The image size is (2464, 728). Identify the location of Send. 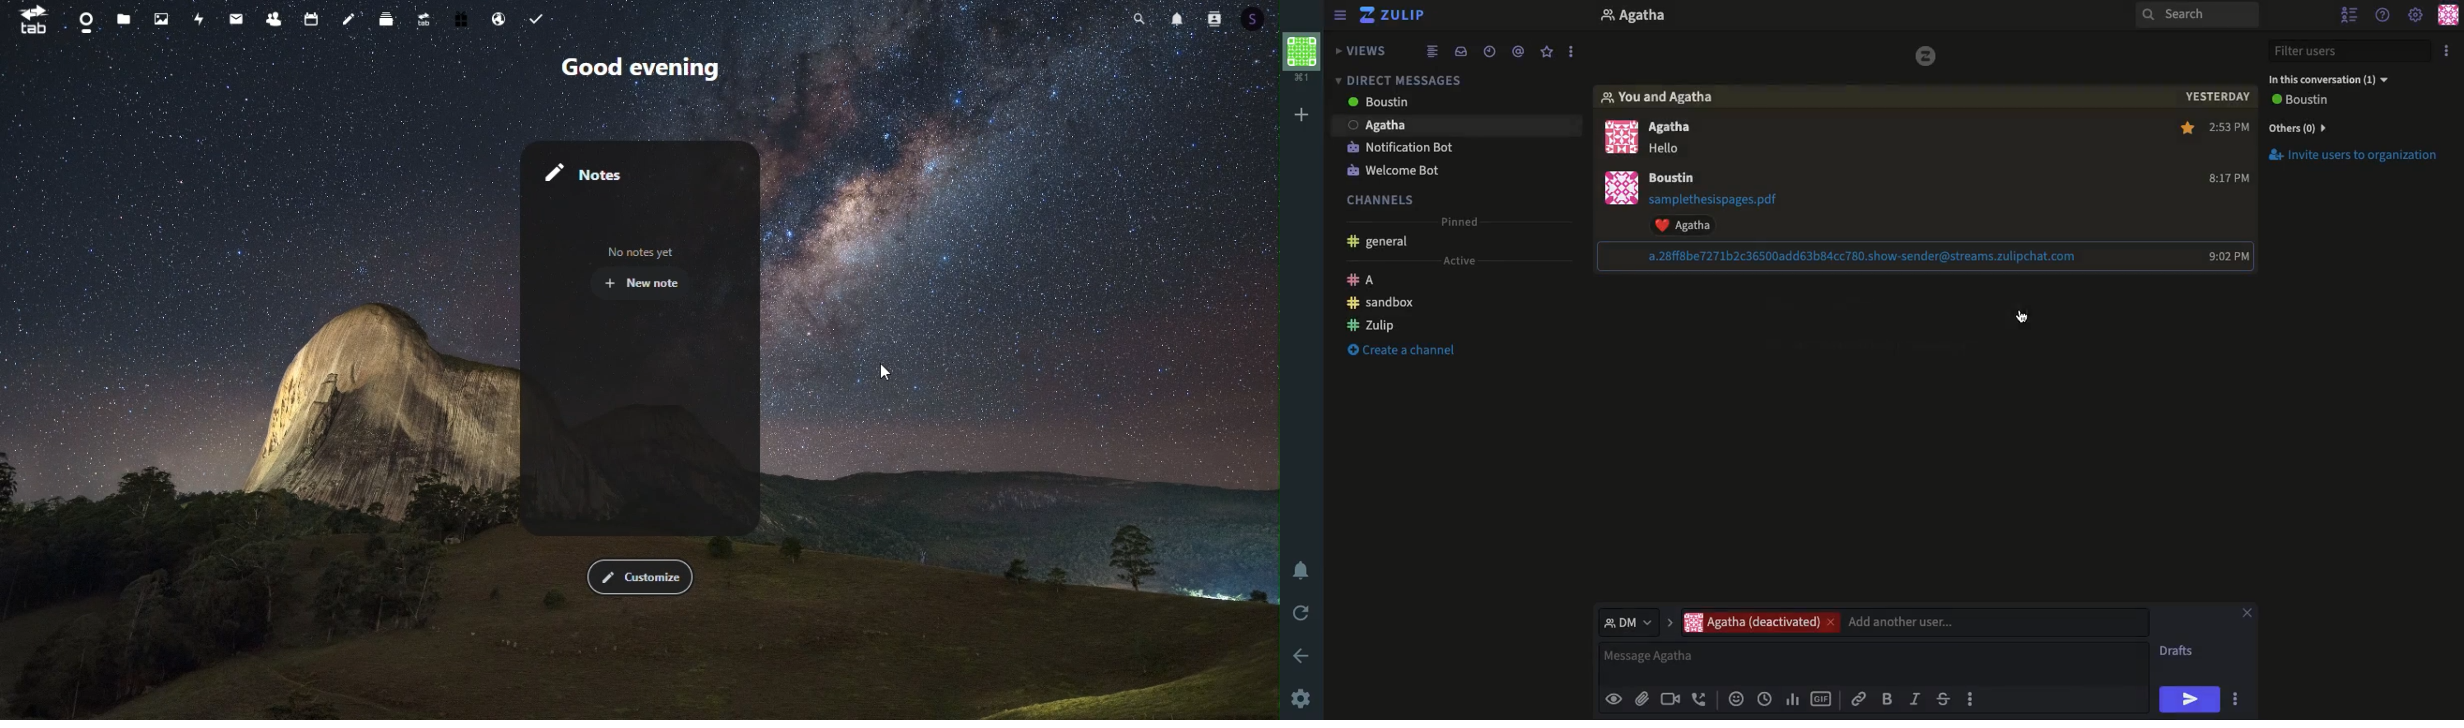
(2190, 699).